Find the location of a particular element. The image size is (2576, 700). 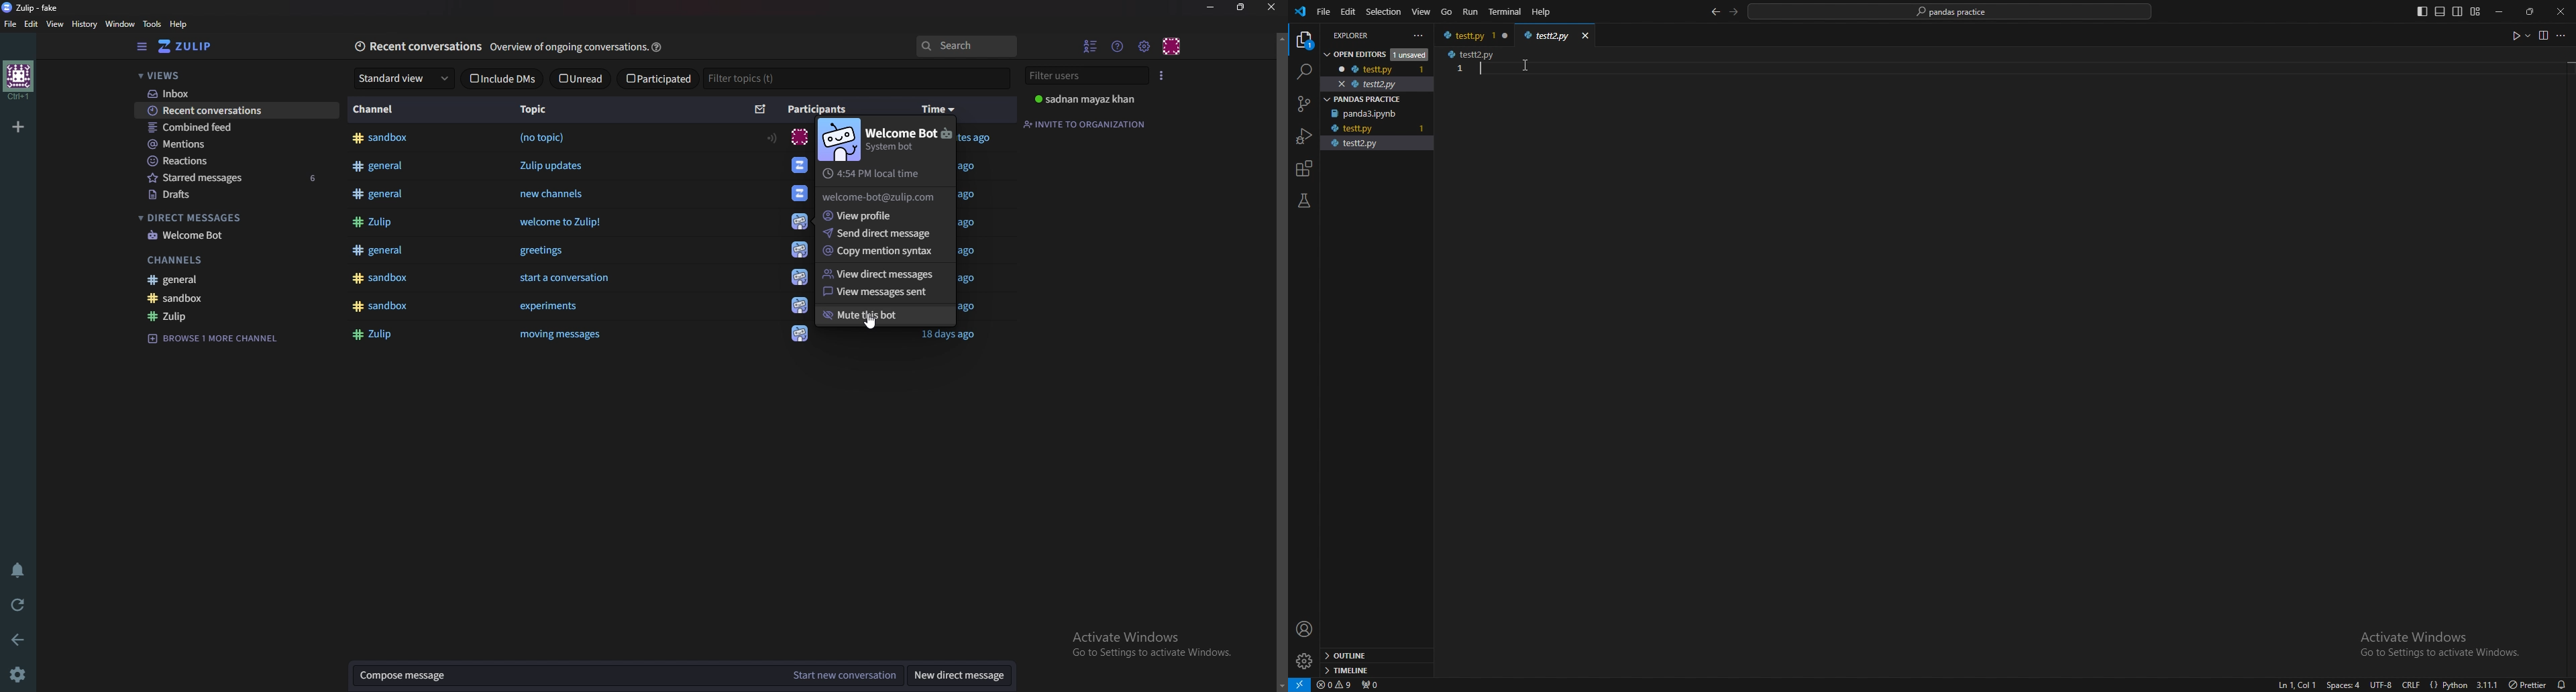

User list style is located at coordinates (1163, 75).